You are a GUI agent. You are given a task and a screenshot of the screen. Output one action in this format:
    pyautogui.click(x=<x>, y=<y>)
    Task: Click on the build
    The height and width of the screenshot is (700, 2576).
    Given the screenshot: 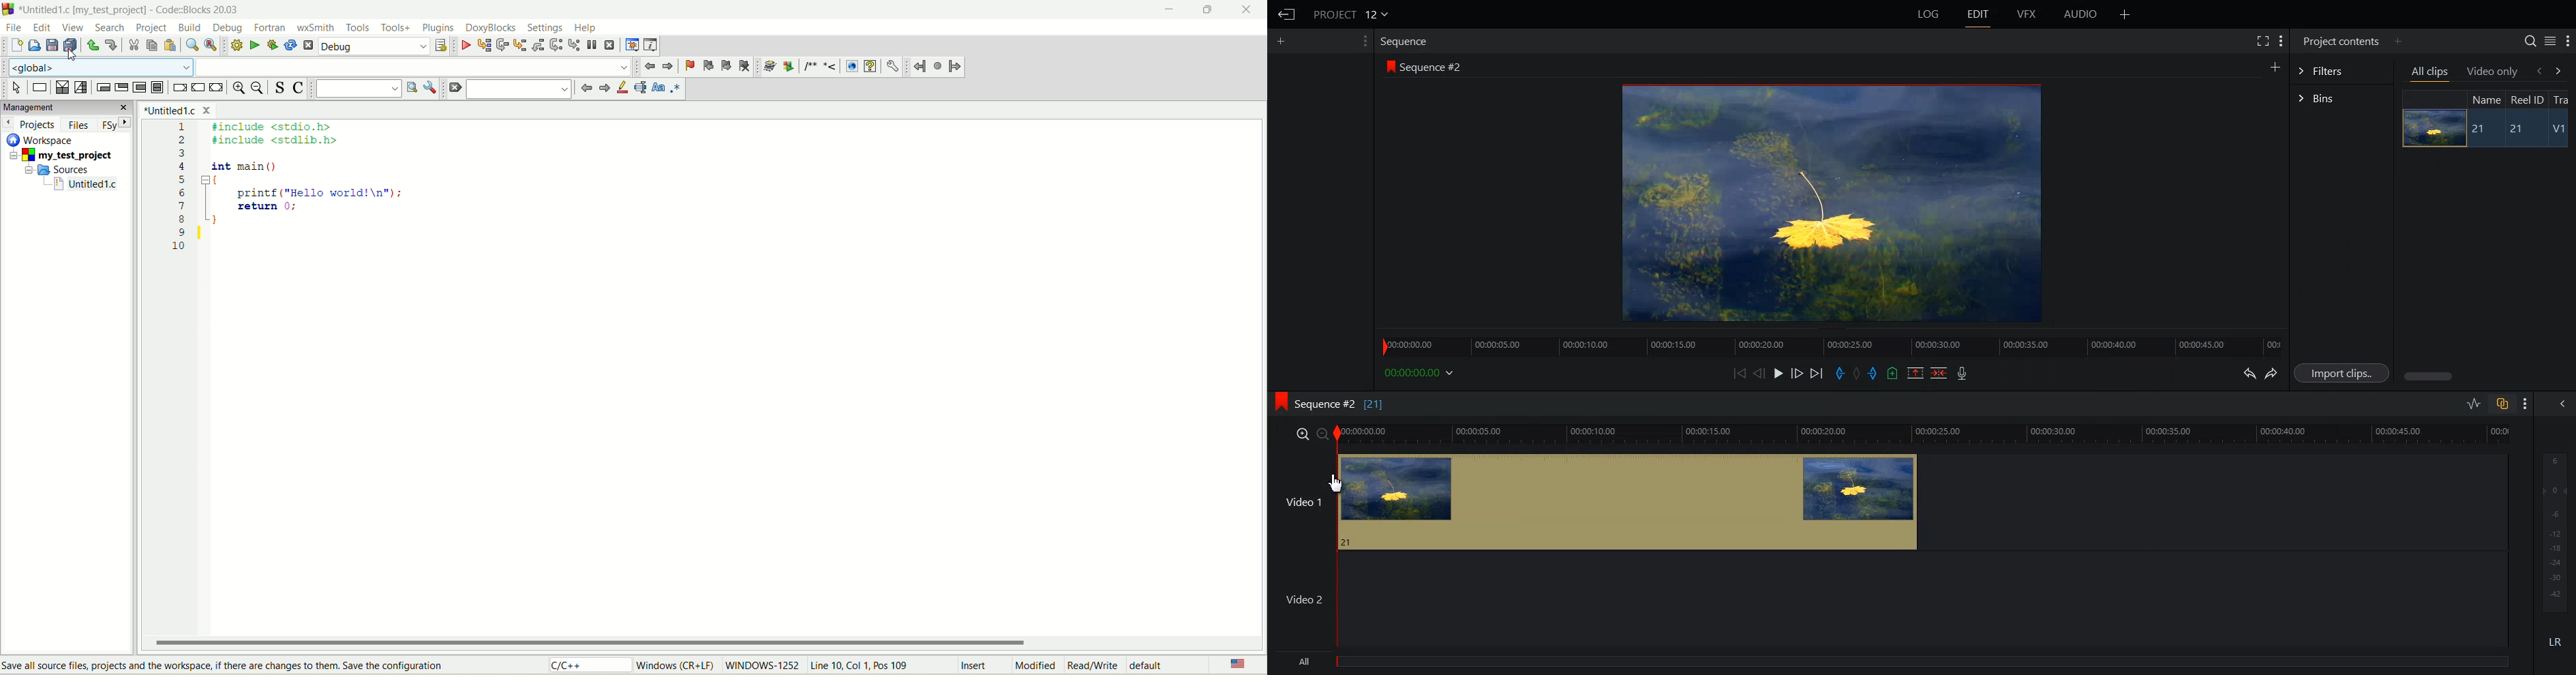 What is the action you would take?
    pyautogui.click(x=234, y=45)
    